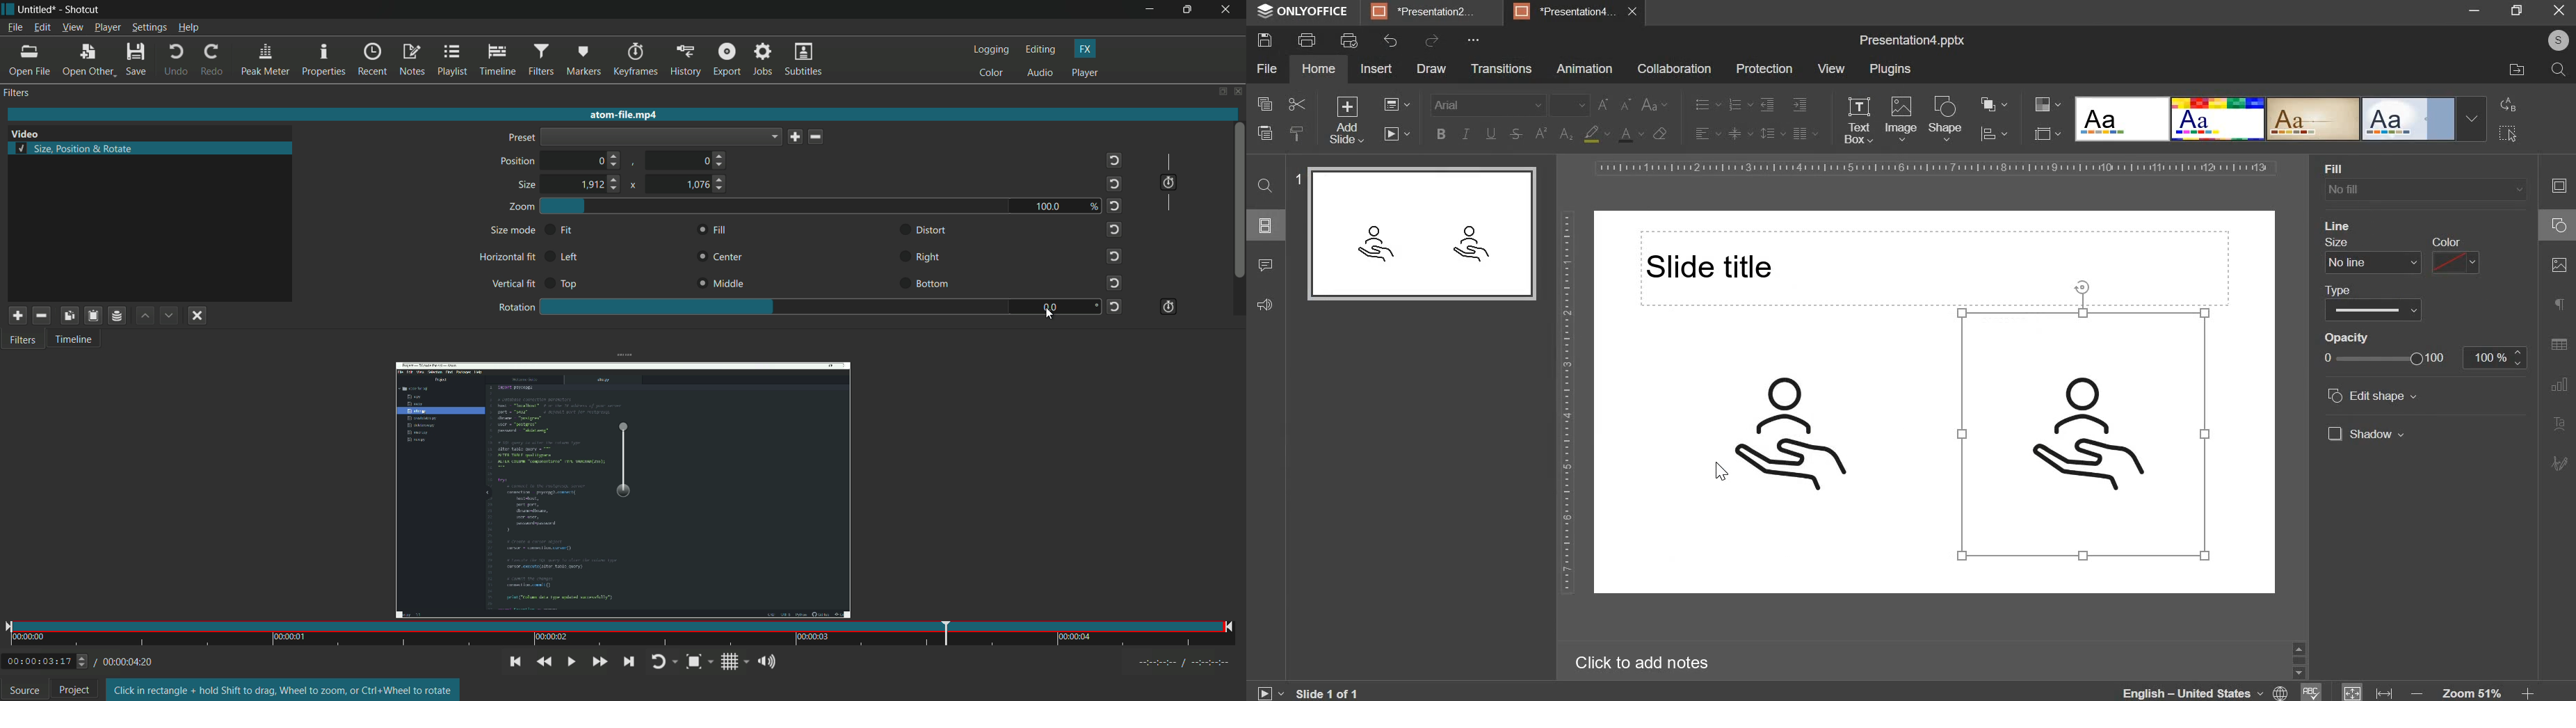 The height and width of the screenshot is (728, 2576). Describe the element at coordinates (711, 231) in the screenshot. I see `fill` at that location.